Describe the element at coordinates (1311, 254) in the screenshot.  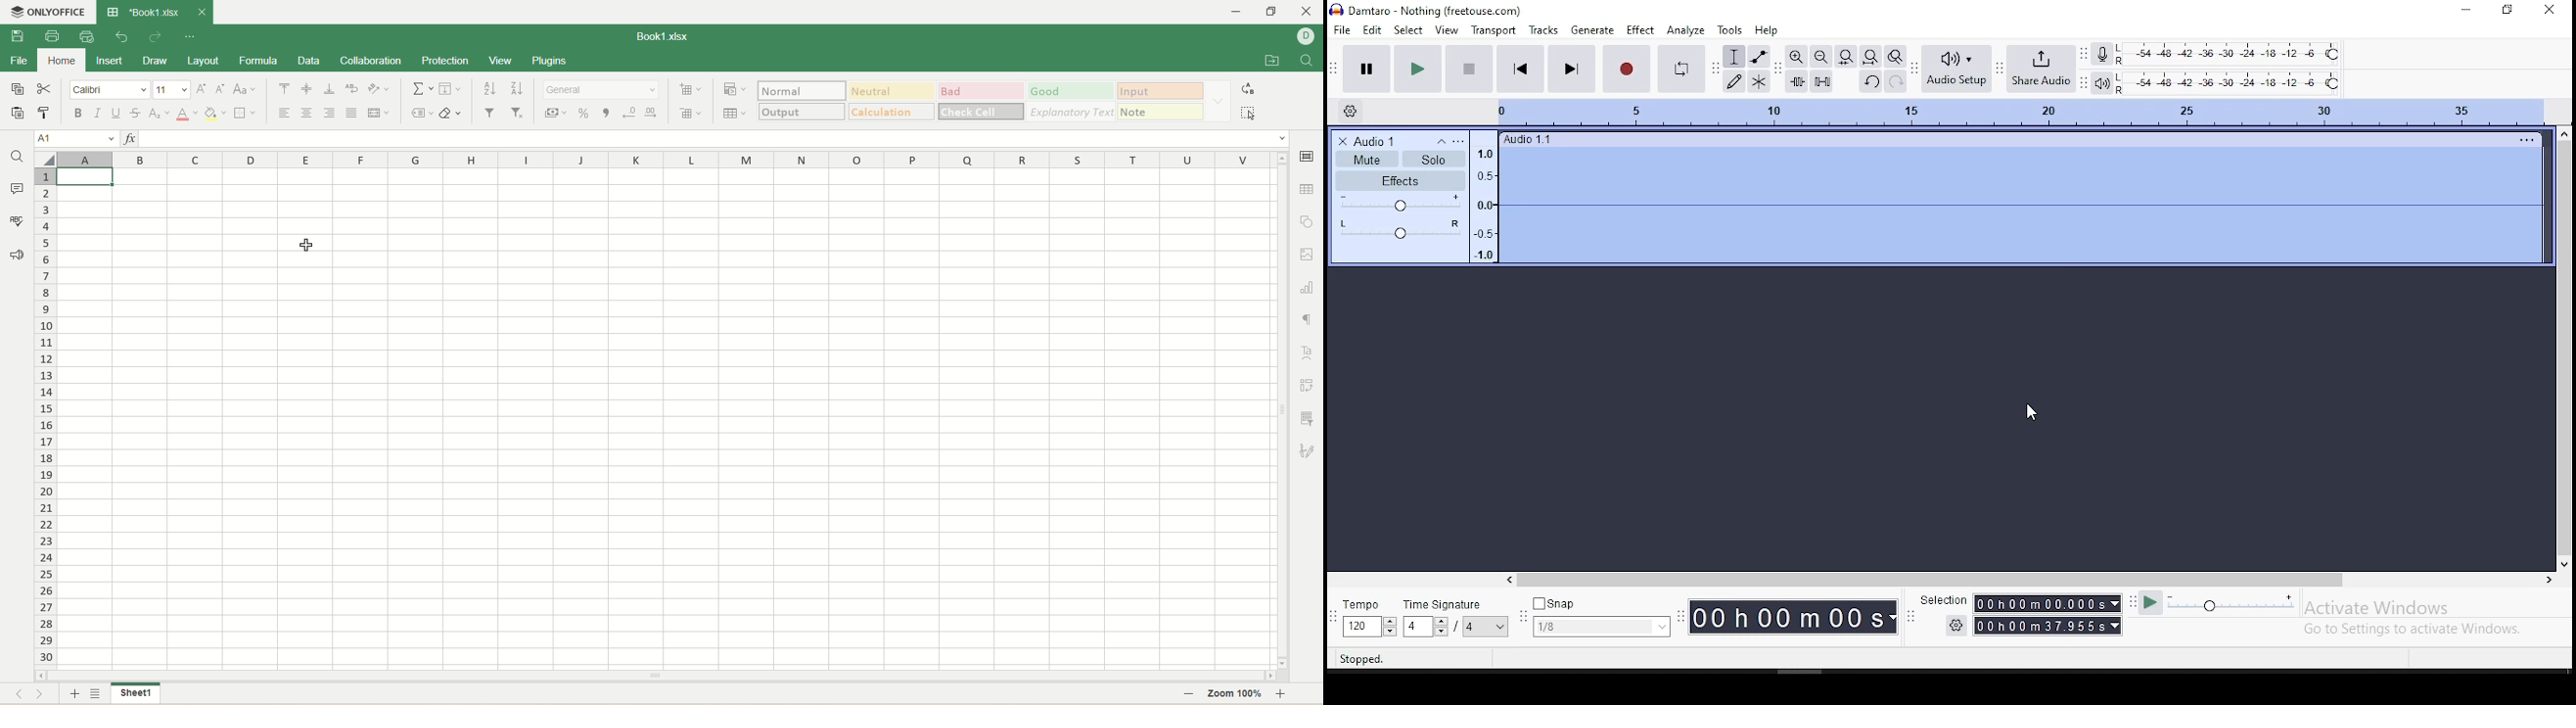
I see `image settings` at that location.